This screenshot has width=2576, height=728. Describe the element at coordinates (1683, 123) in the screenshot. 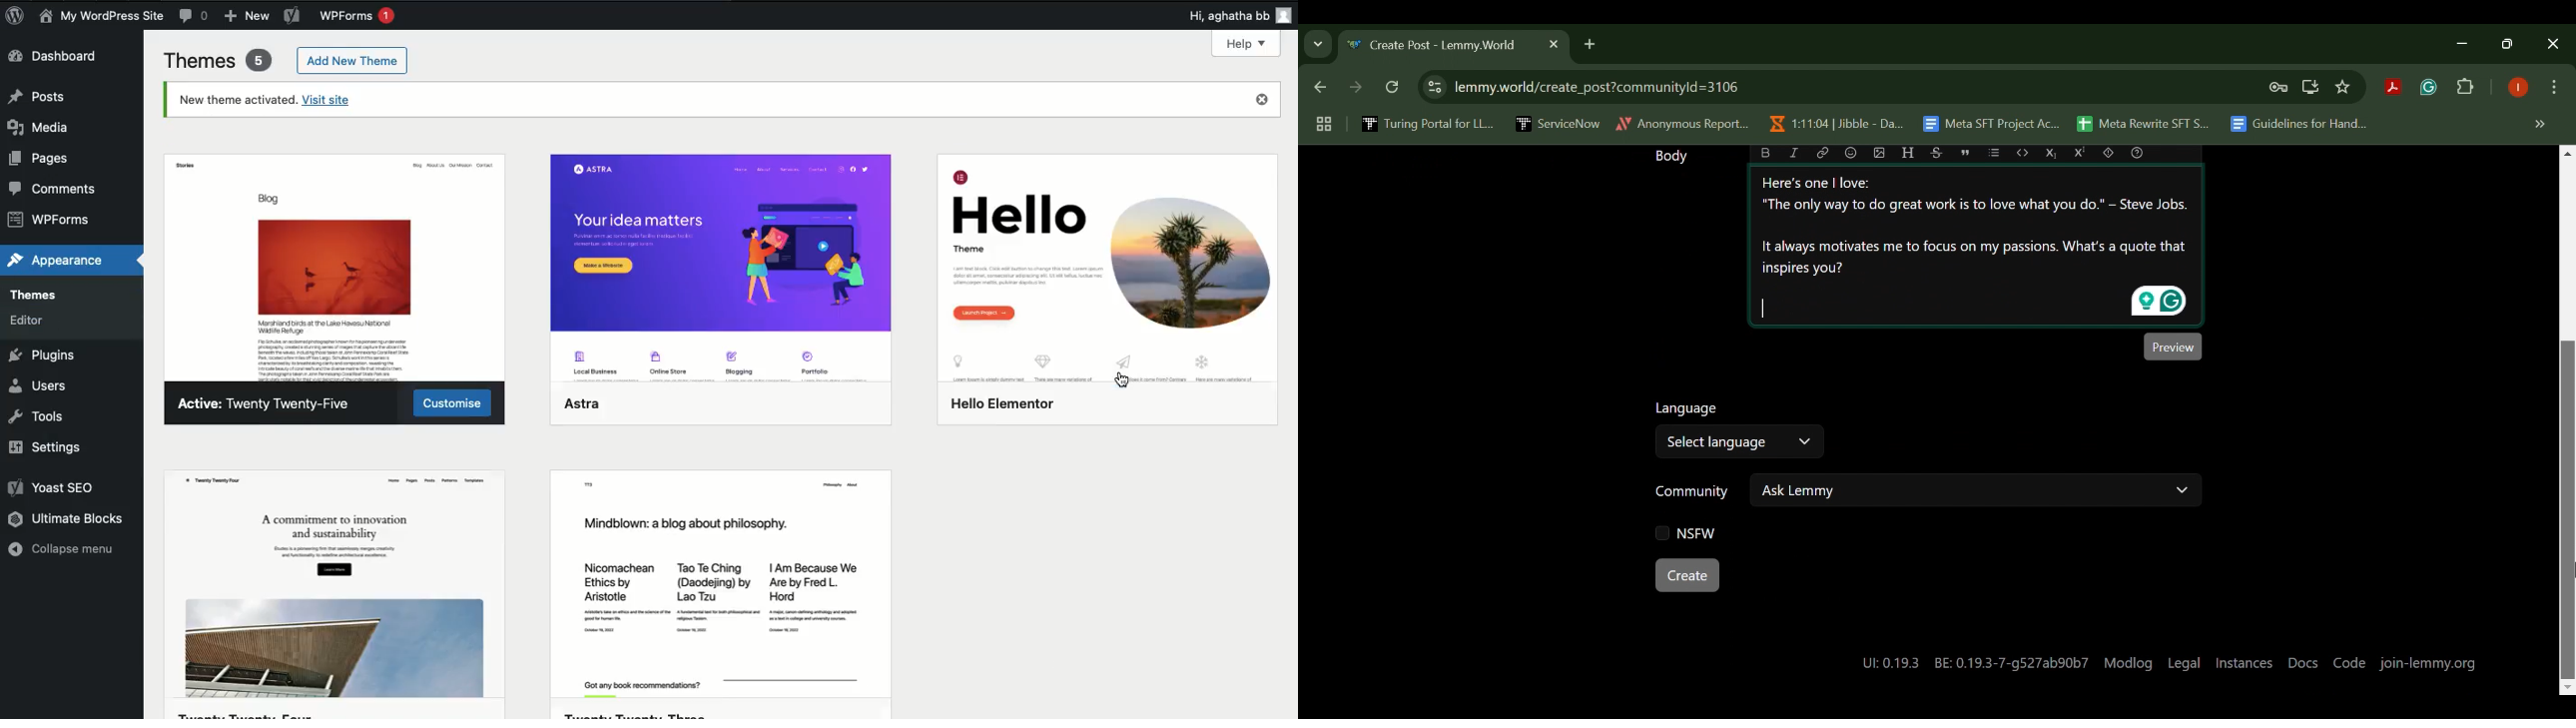

I see `Anonymous Report...` at that location.